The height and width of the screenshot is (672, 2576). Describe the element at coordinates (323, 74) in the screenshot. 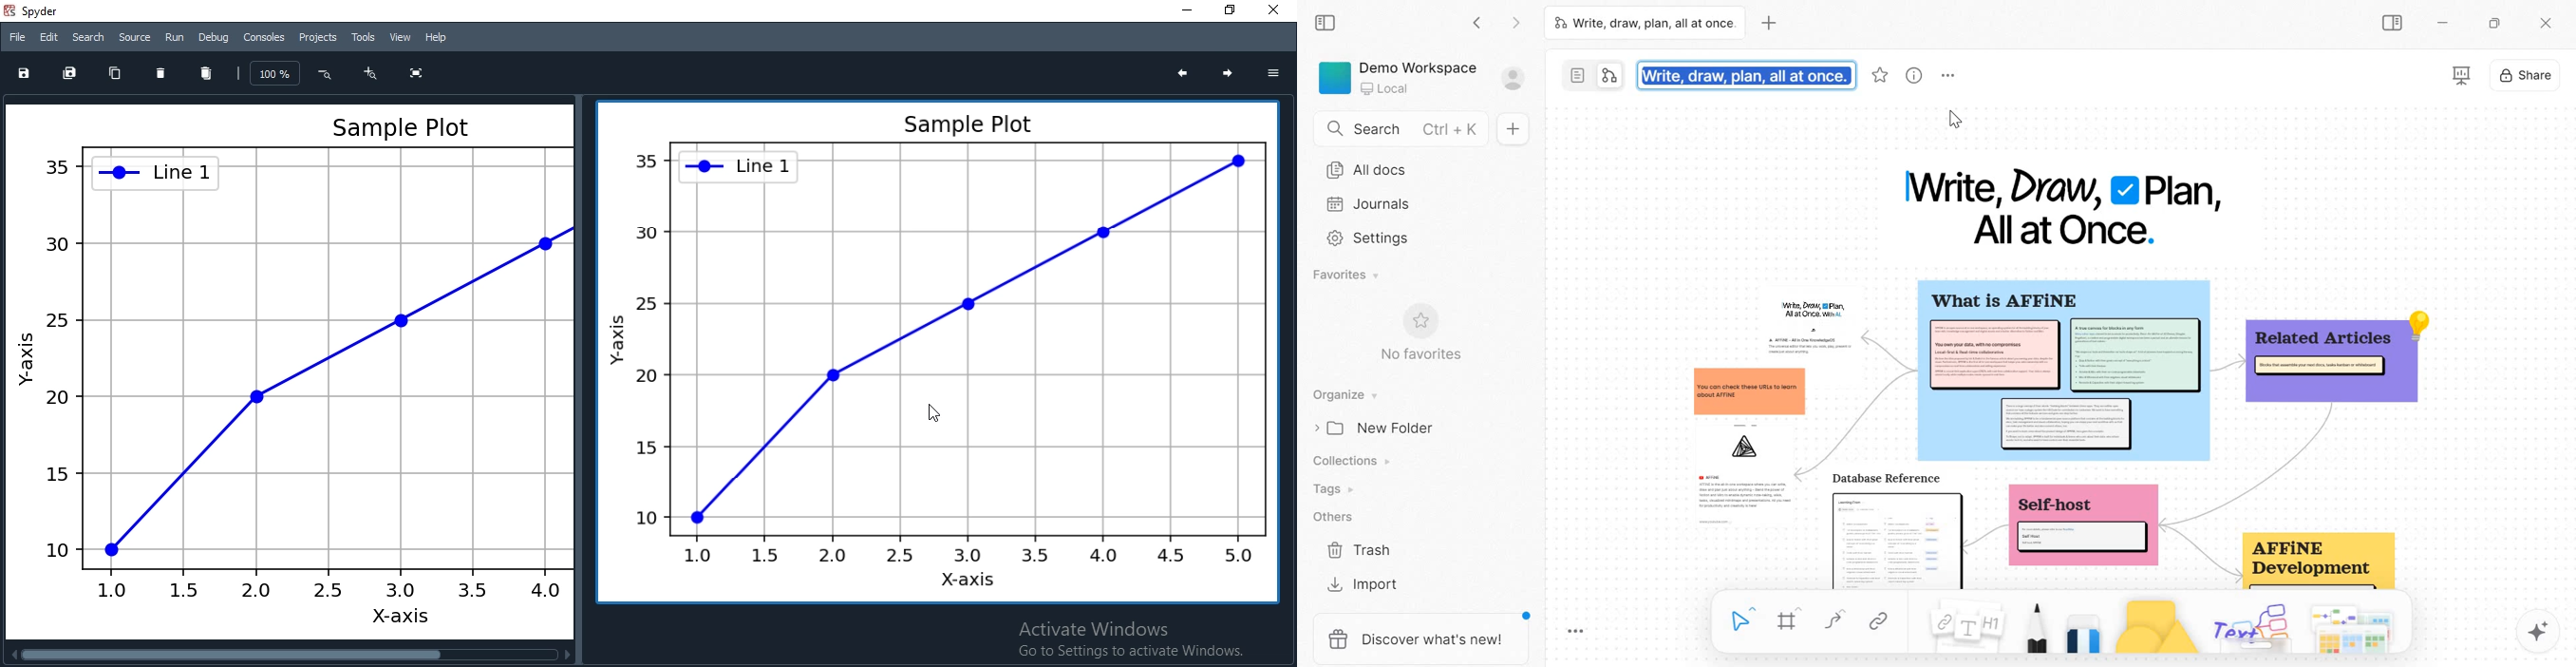

I see `` at that location.